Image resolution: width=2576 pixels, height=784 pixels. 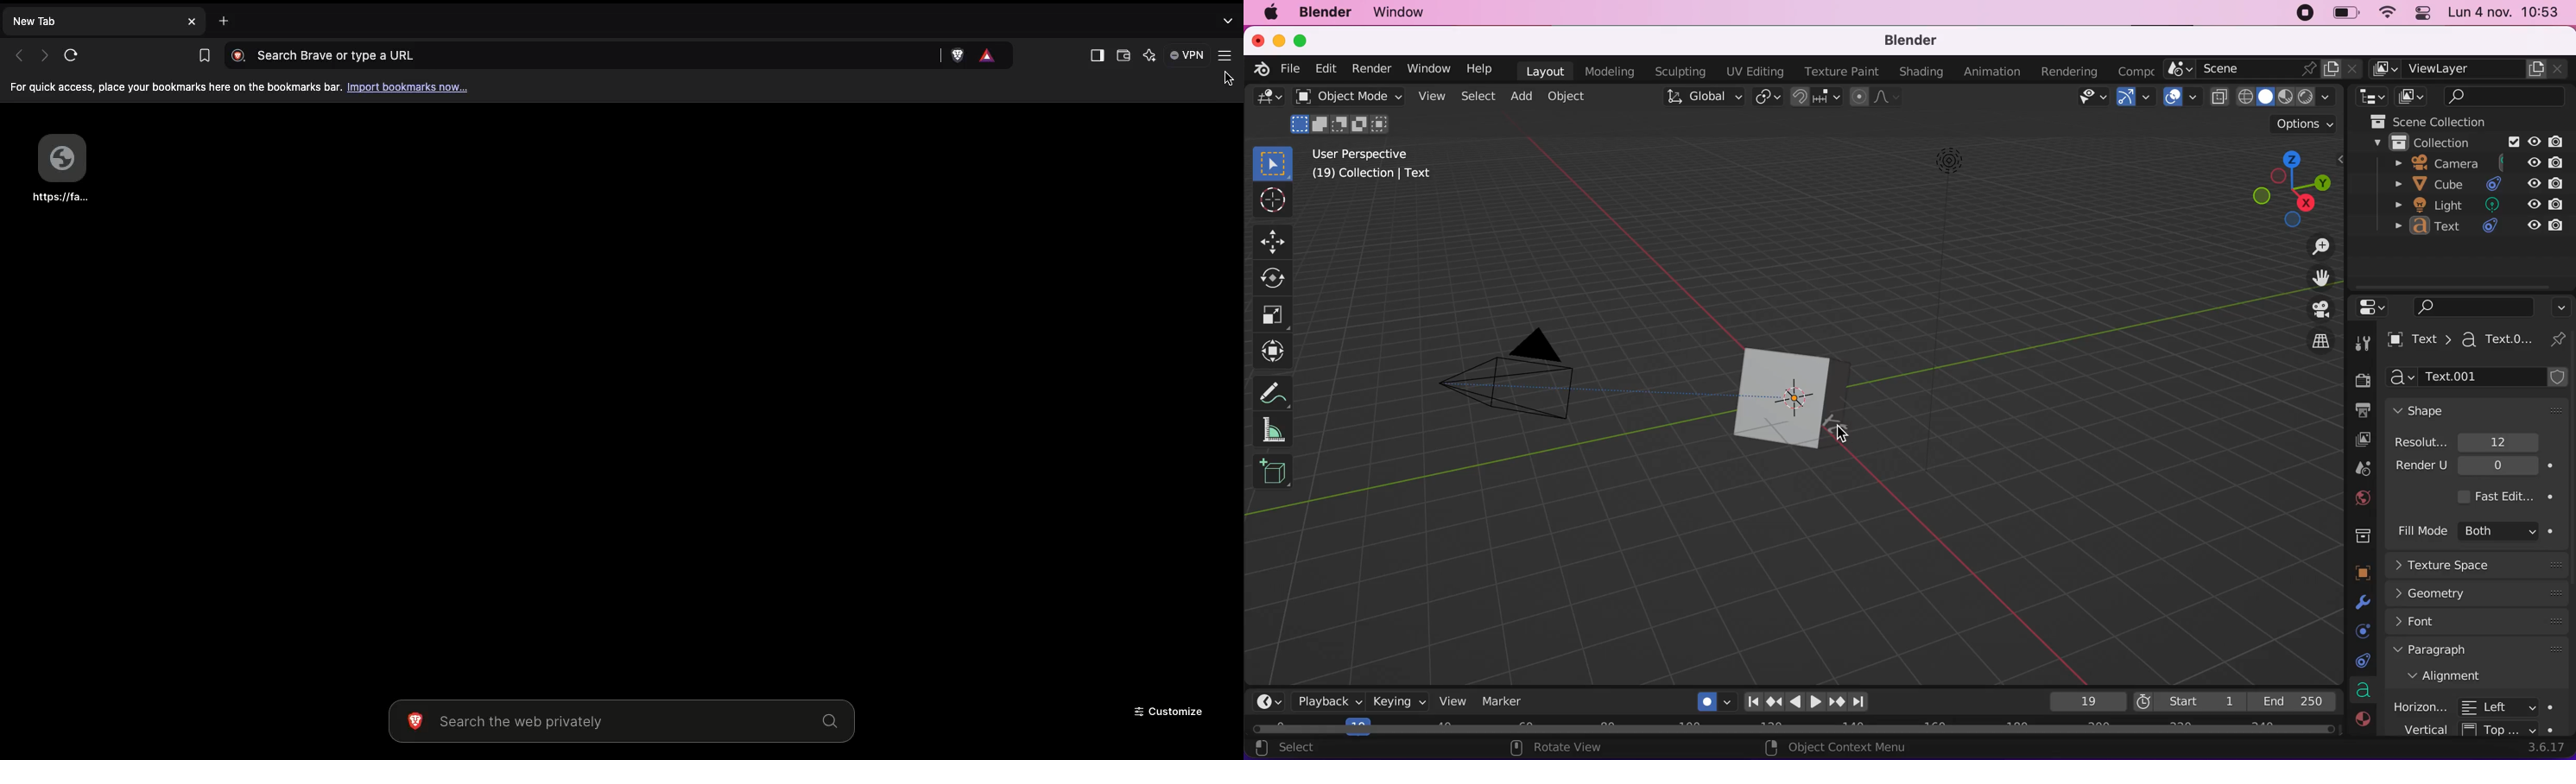 I want to click on render, so click(x=2479, y=470).